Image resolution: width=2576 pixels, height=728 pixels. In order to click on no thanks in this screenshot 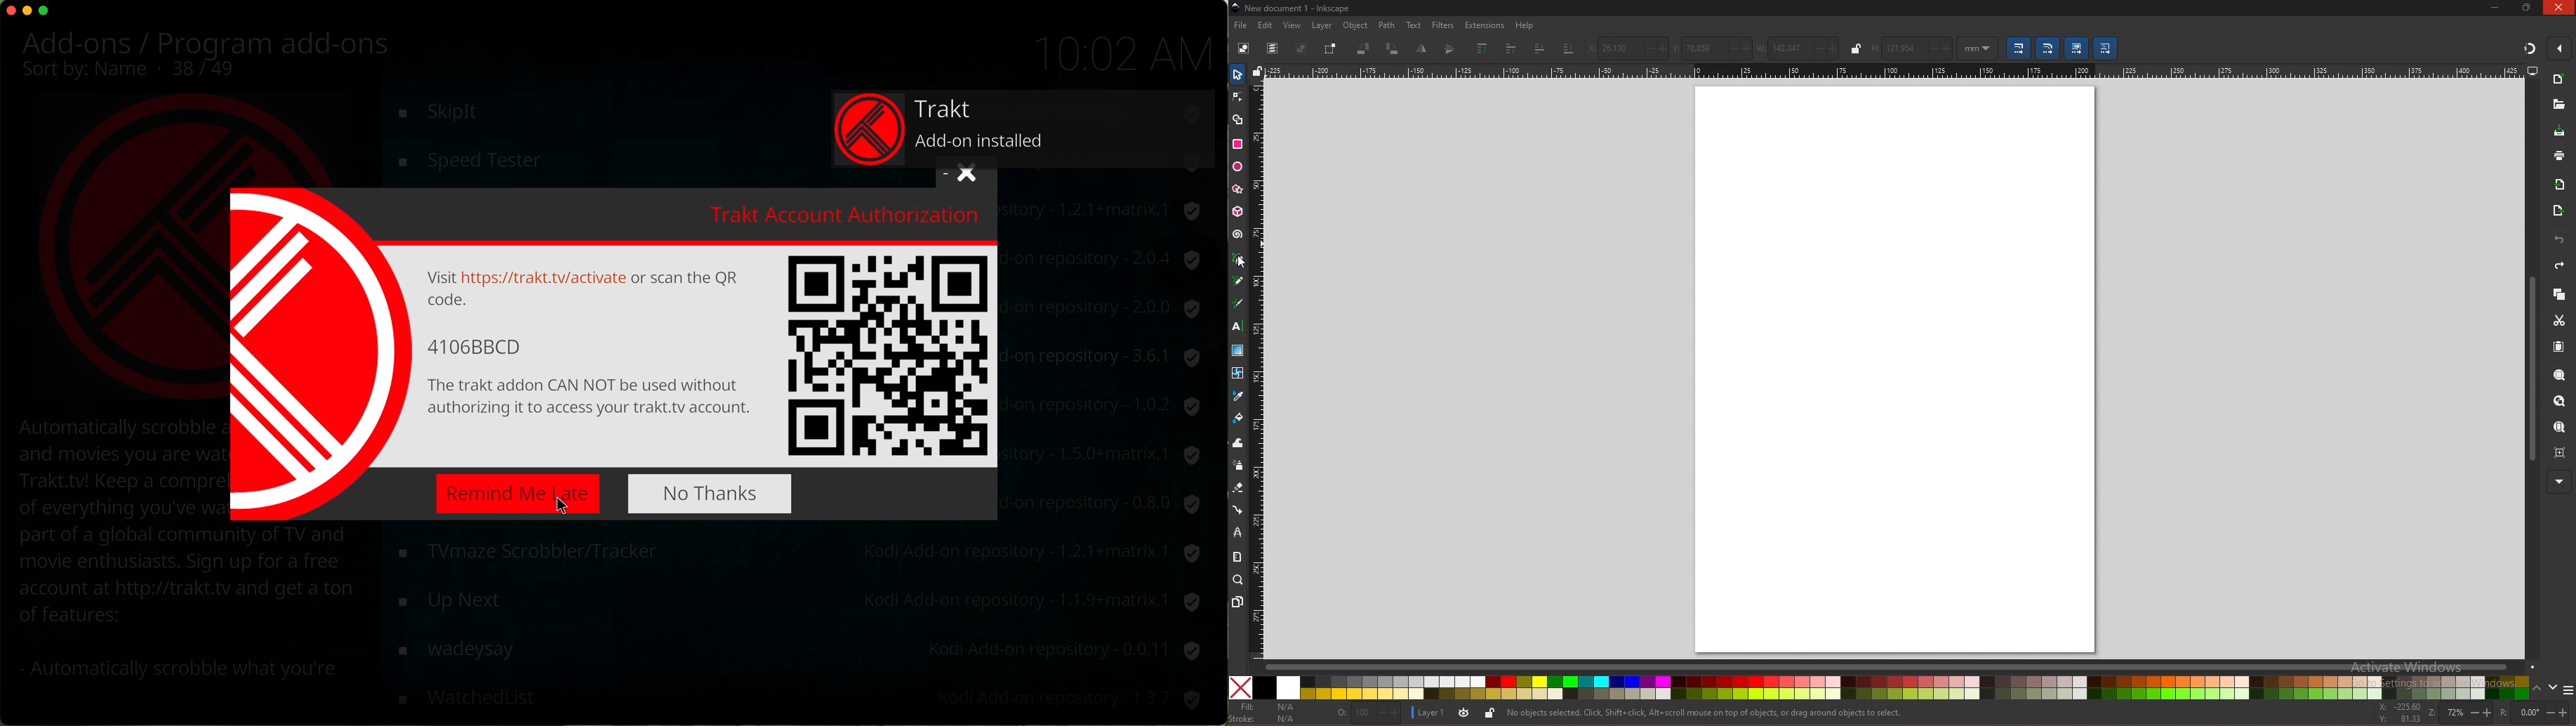, I will do `click(710, 493)`.